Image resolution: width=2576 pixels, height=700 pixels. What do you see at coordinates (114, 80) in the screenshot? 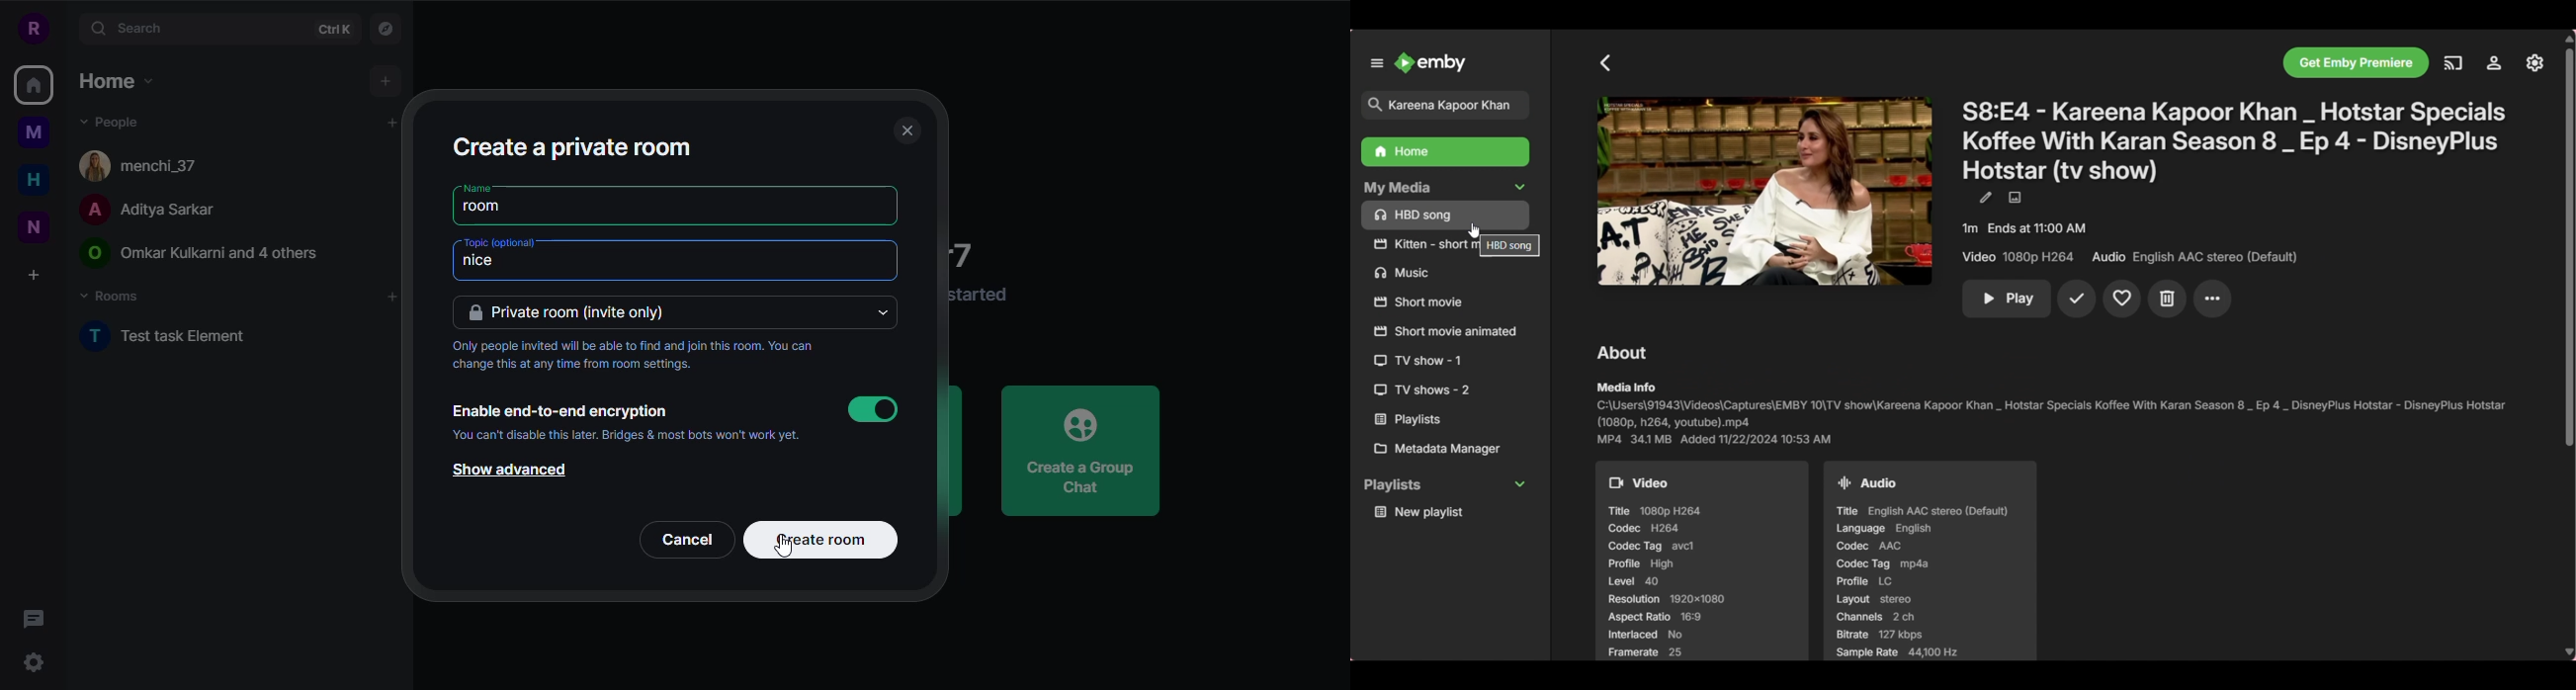
I see `home` at bounding box center [114, 80].